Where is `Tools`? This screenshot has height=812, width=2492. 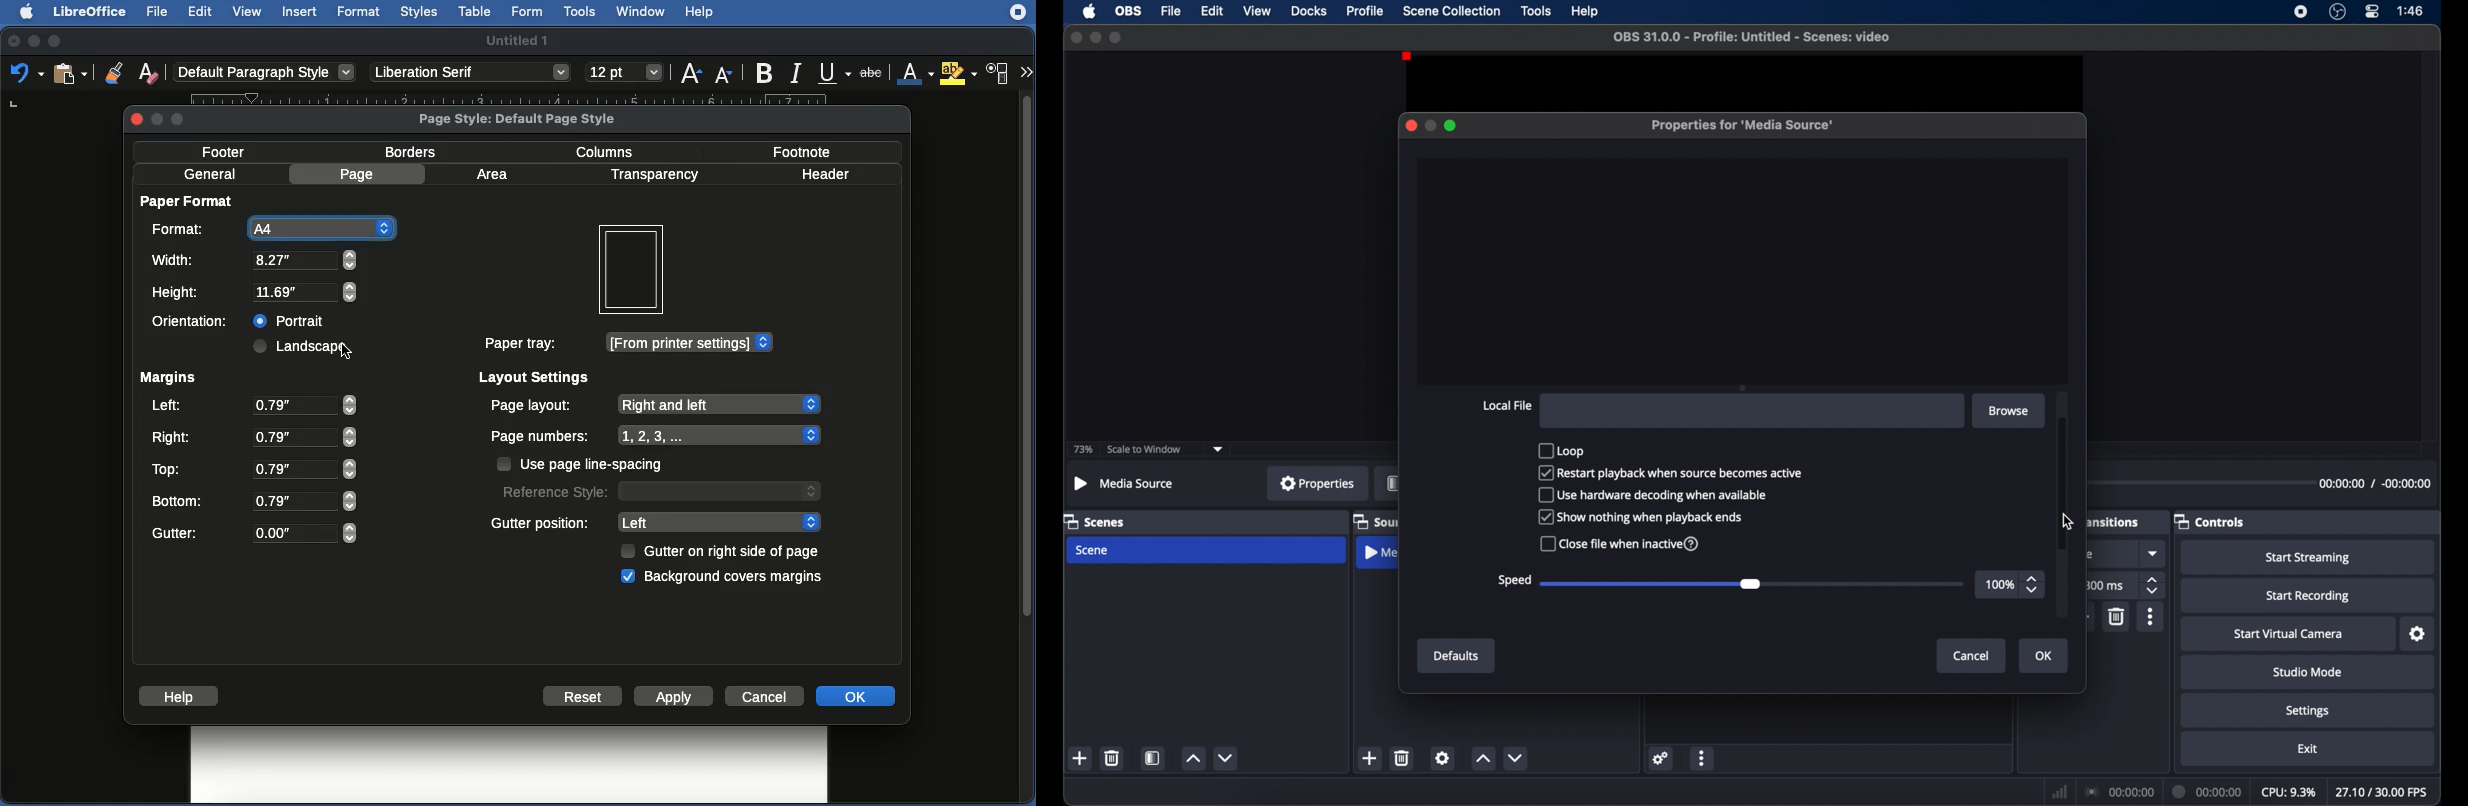 Tools is located at coordinates (582, 11).